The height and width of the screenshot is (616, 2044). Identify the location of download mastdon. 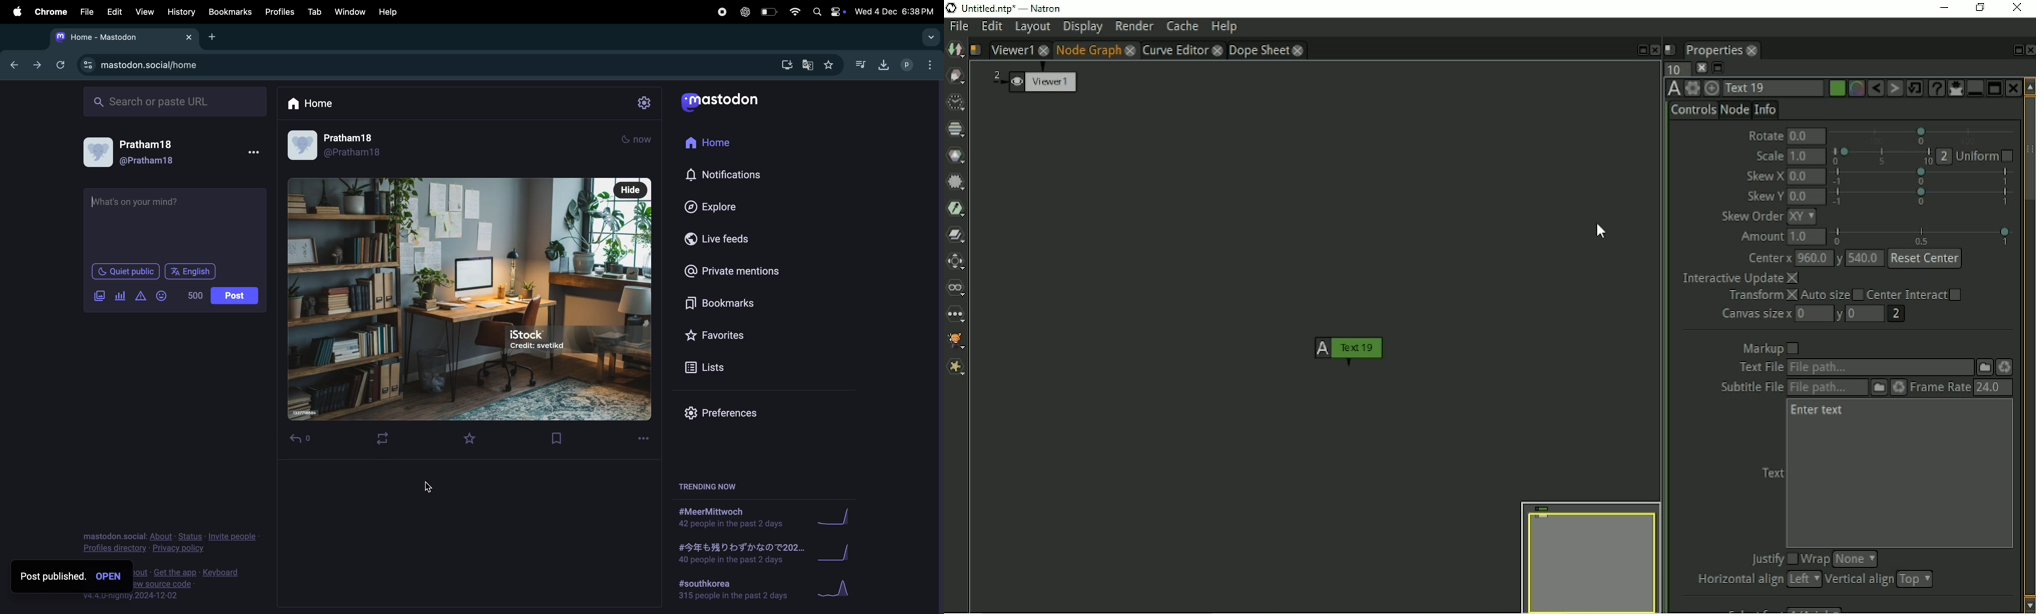
(787, 65).